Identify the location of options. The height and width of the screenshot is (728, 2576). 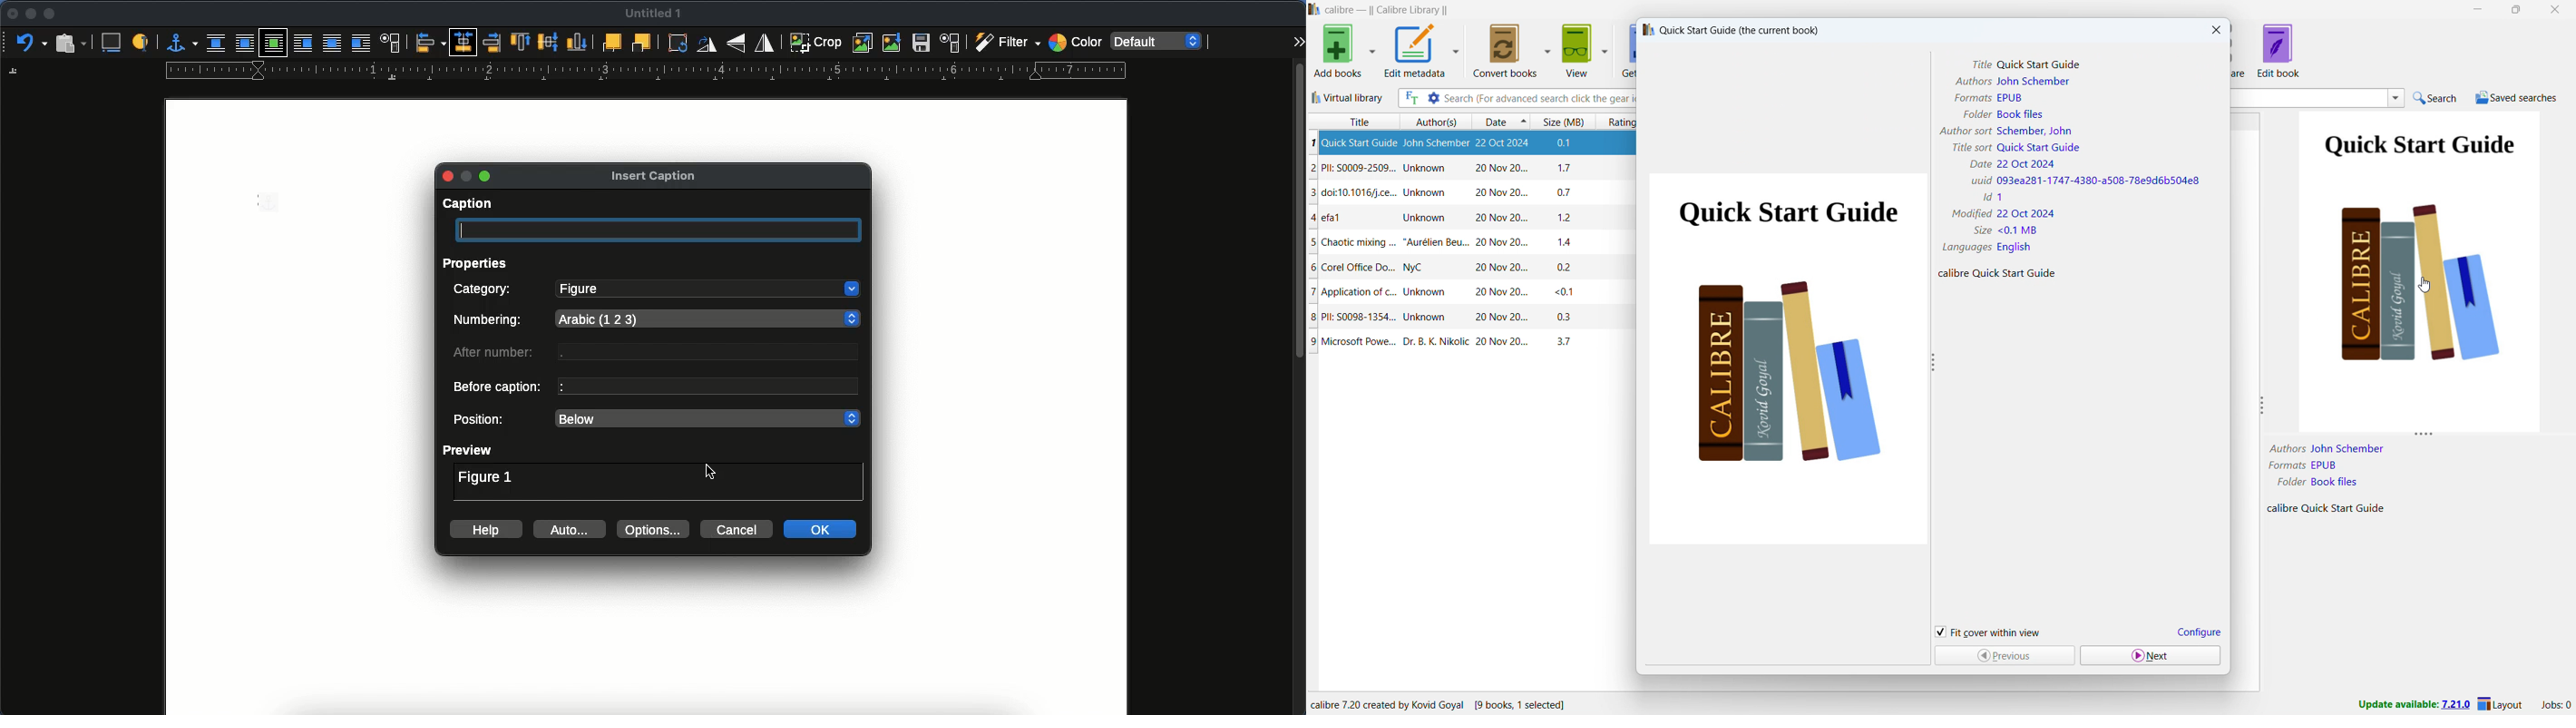
(656, 529).